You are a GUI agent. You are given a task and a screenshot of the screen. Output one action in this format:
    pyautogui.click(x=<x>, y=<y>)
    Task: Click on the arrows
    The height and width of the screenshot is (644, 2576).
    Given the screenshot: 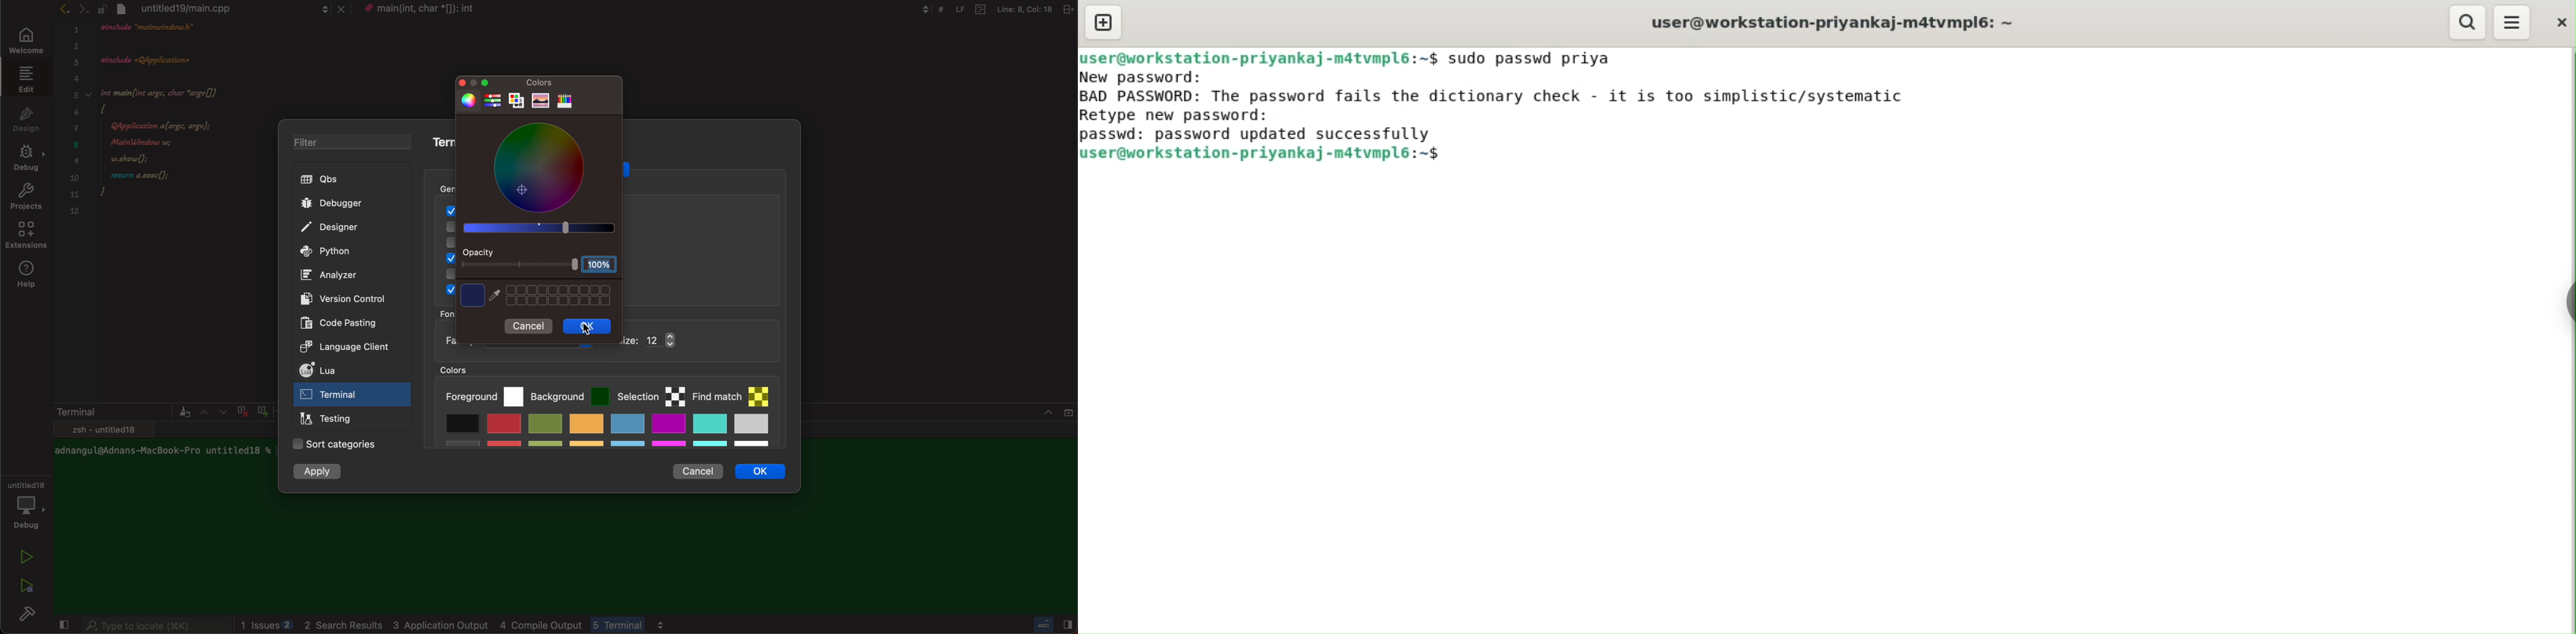 What is the action you would take?
    pyautogui.click(x=213, y=412)
    